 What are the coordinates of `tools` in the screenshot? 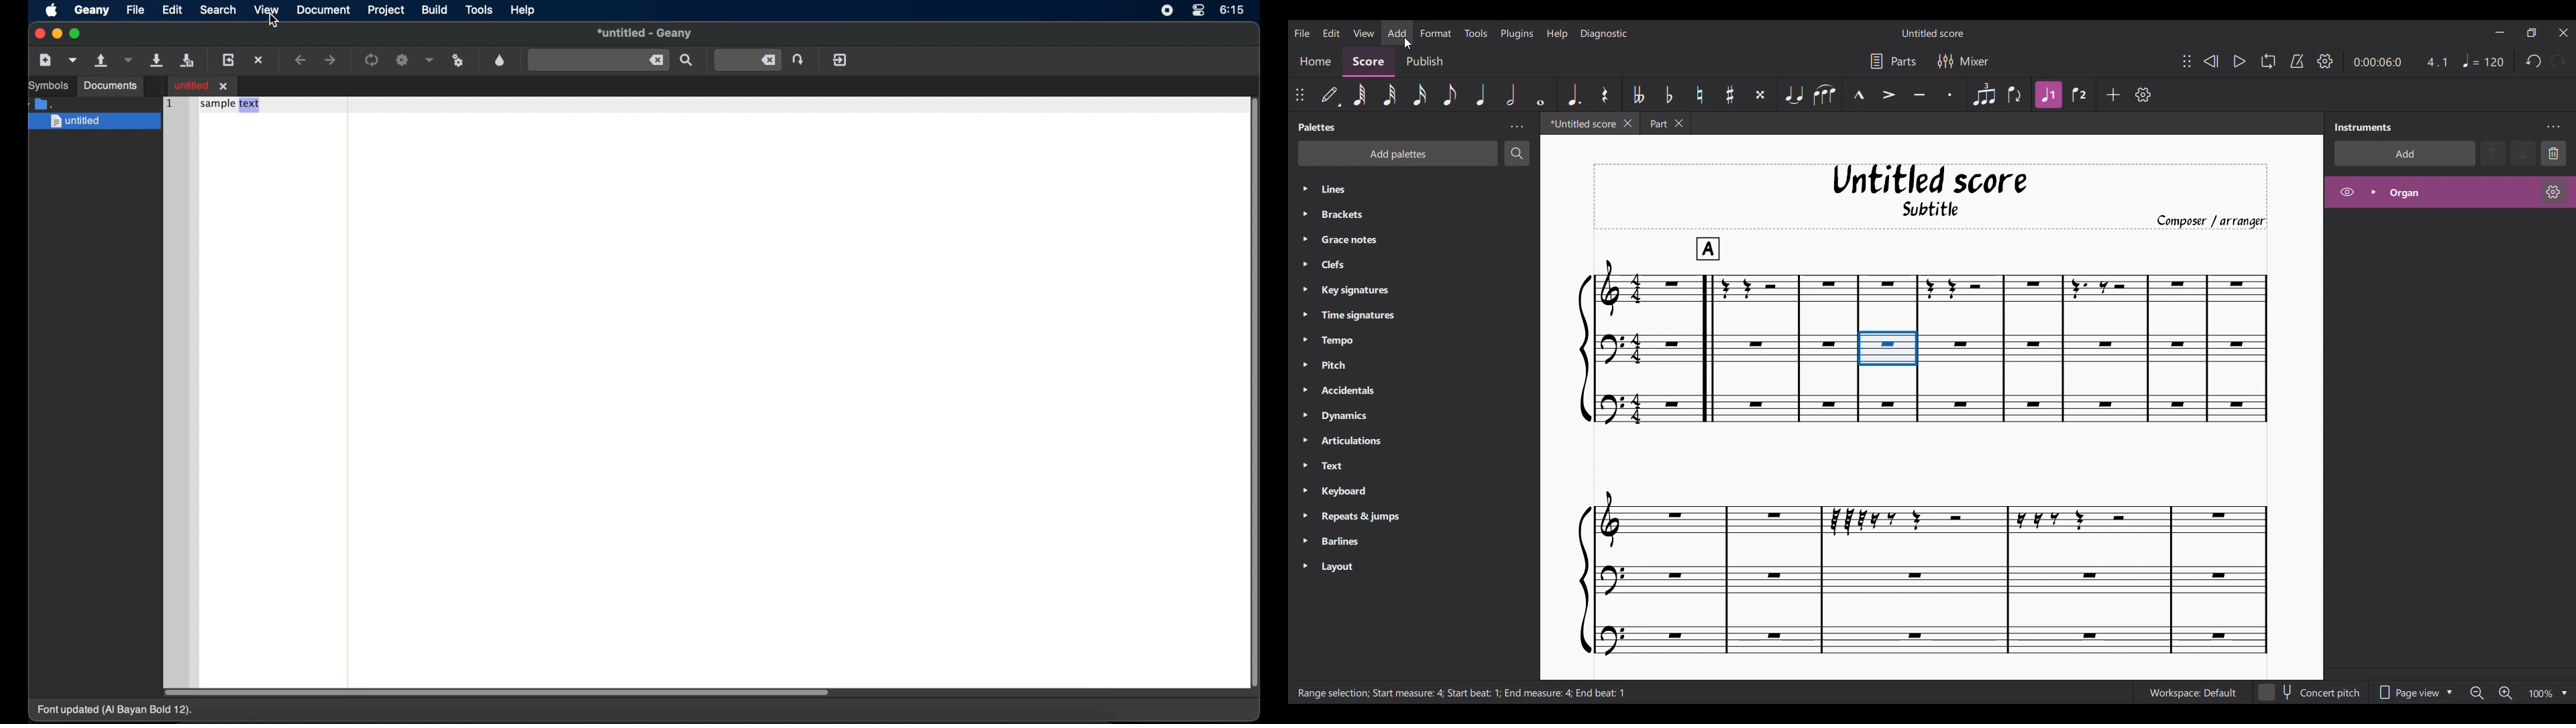 It's located at (480, 11).